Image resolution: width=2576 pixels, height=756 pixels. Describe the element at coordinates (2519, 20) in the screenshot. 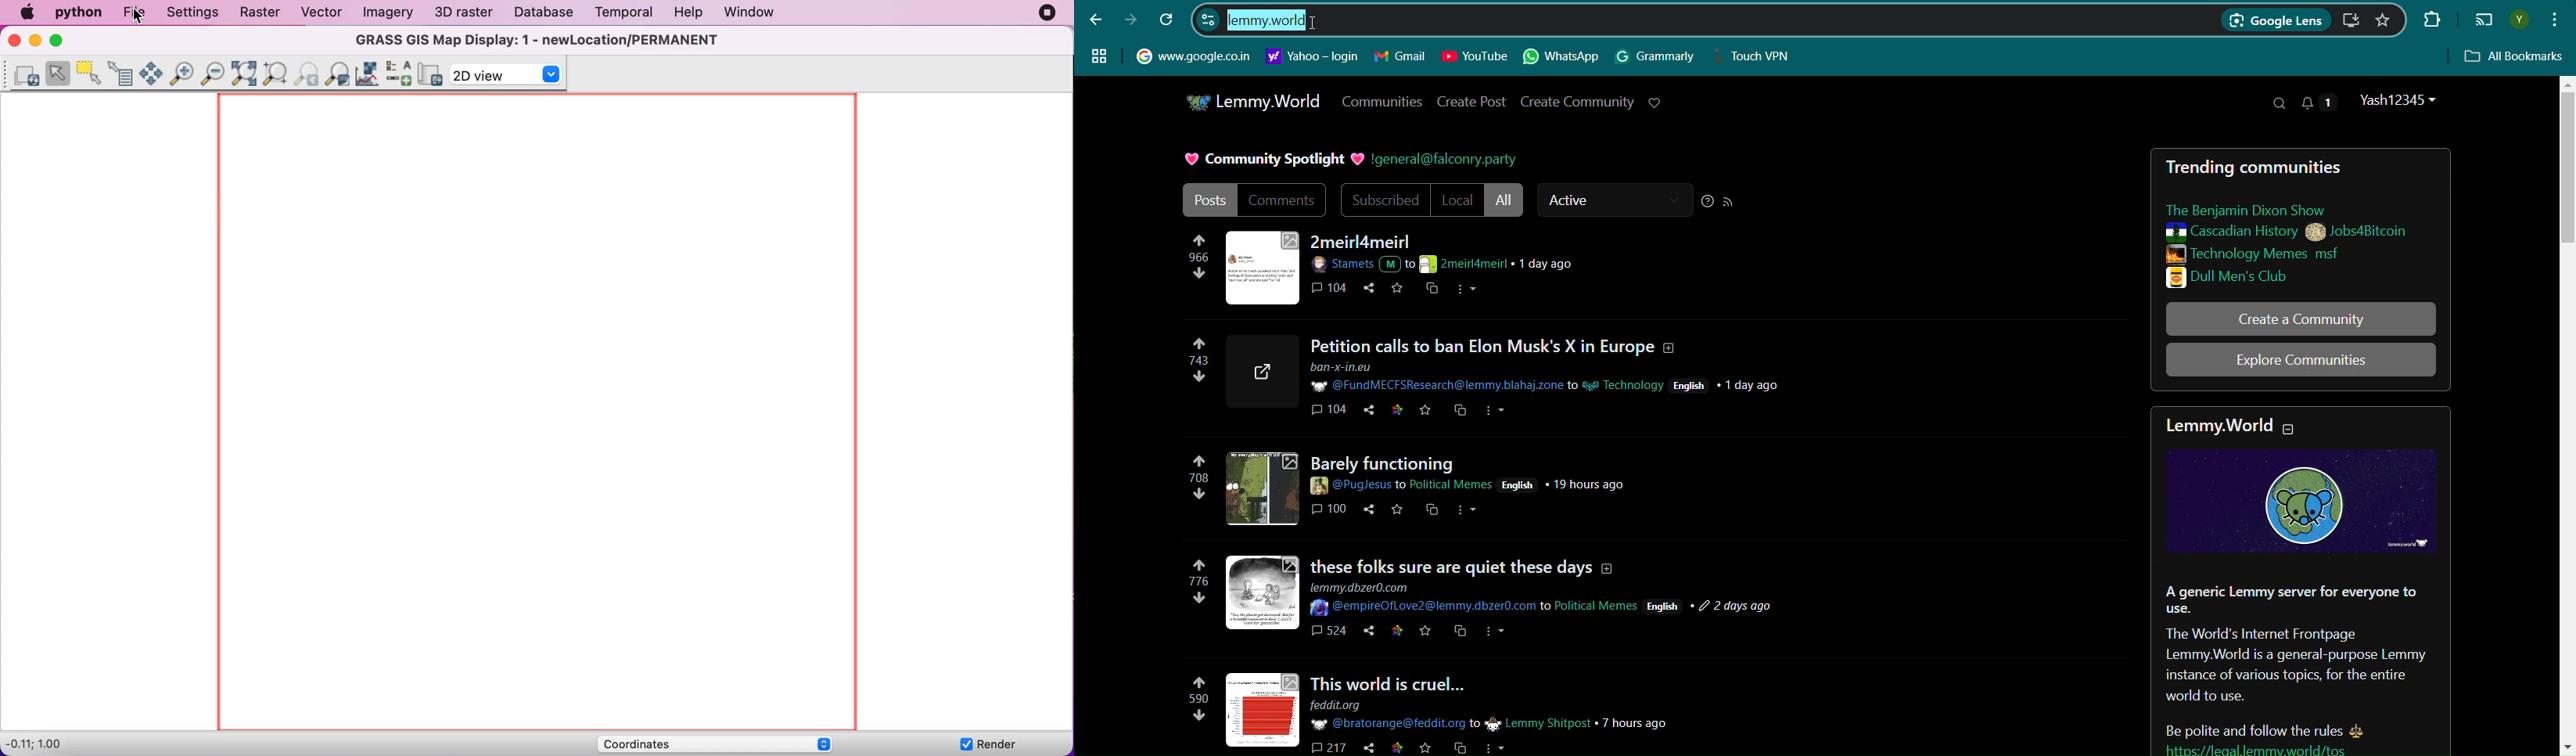

I see `Profile` at that location.